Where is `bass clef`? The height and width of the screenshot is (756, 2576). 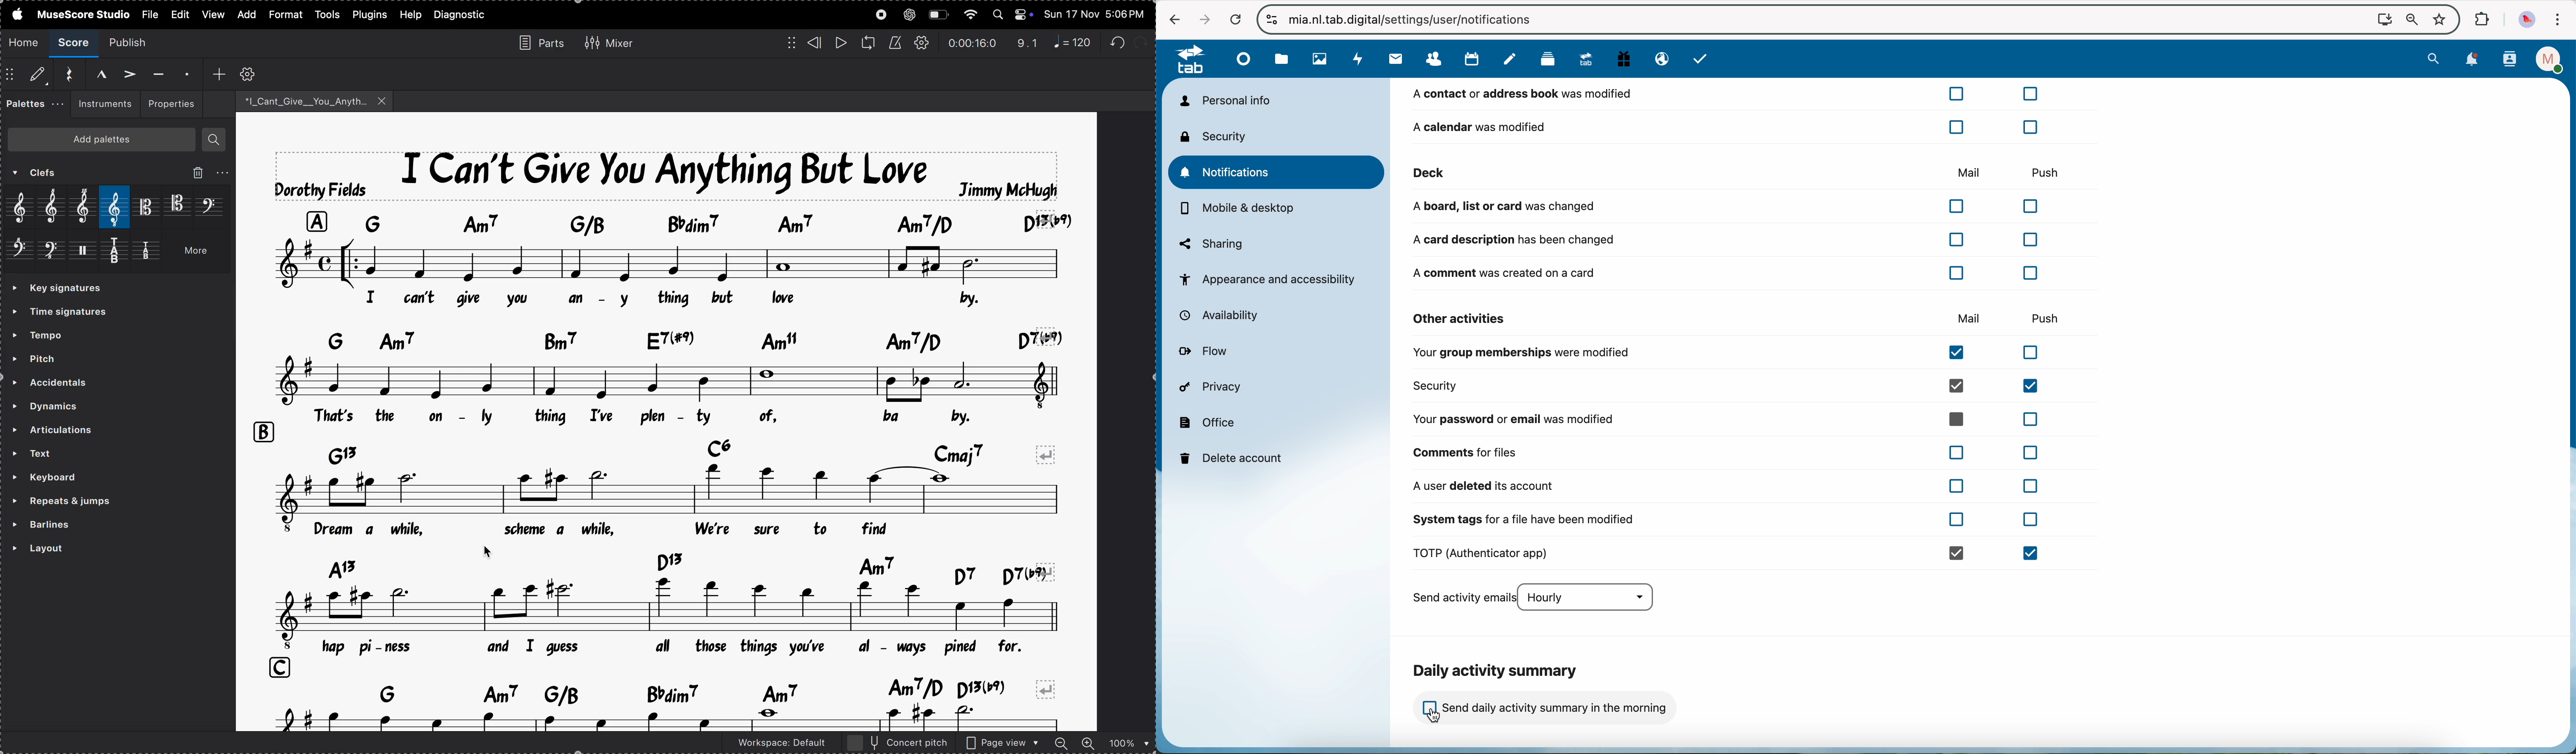 bass clef is located at coordinates (211, 205).